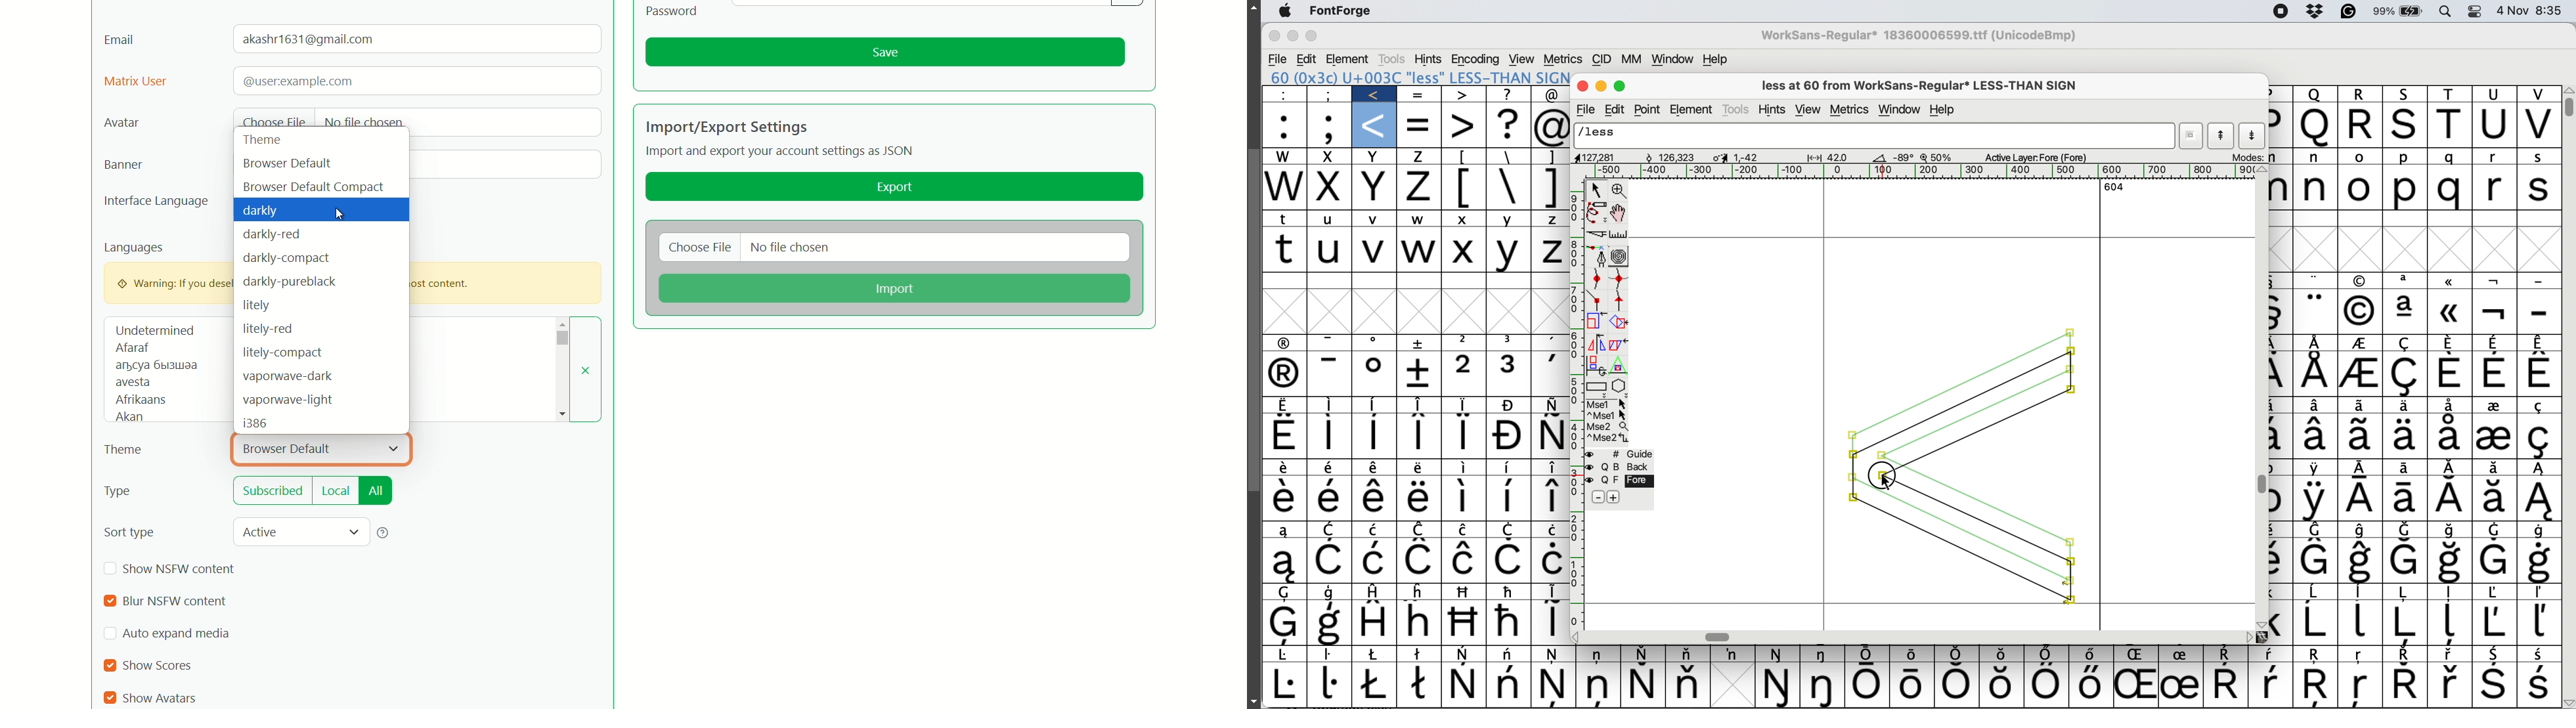 This screenshot has height=728, width=2576. What do you see at coordinates (1553, 126) in the screenshot?
I see `@` at bounding box center [1553, 126].